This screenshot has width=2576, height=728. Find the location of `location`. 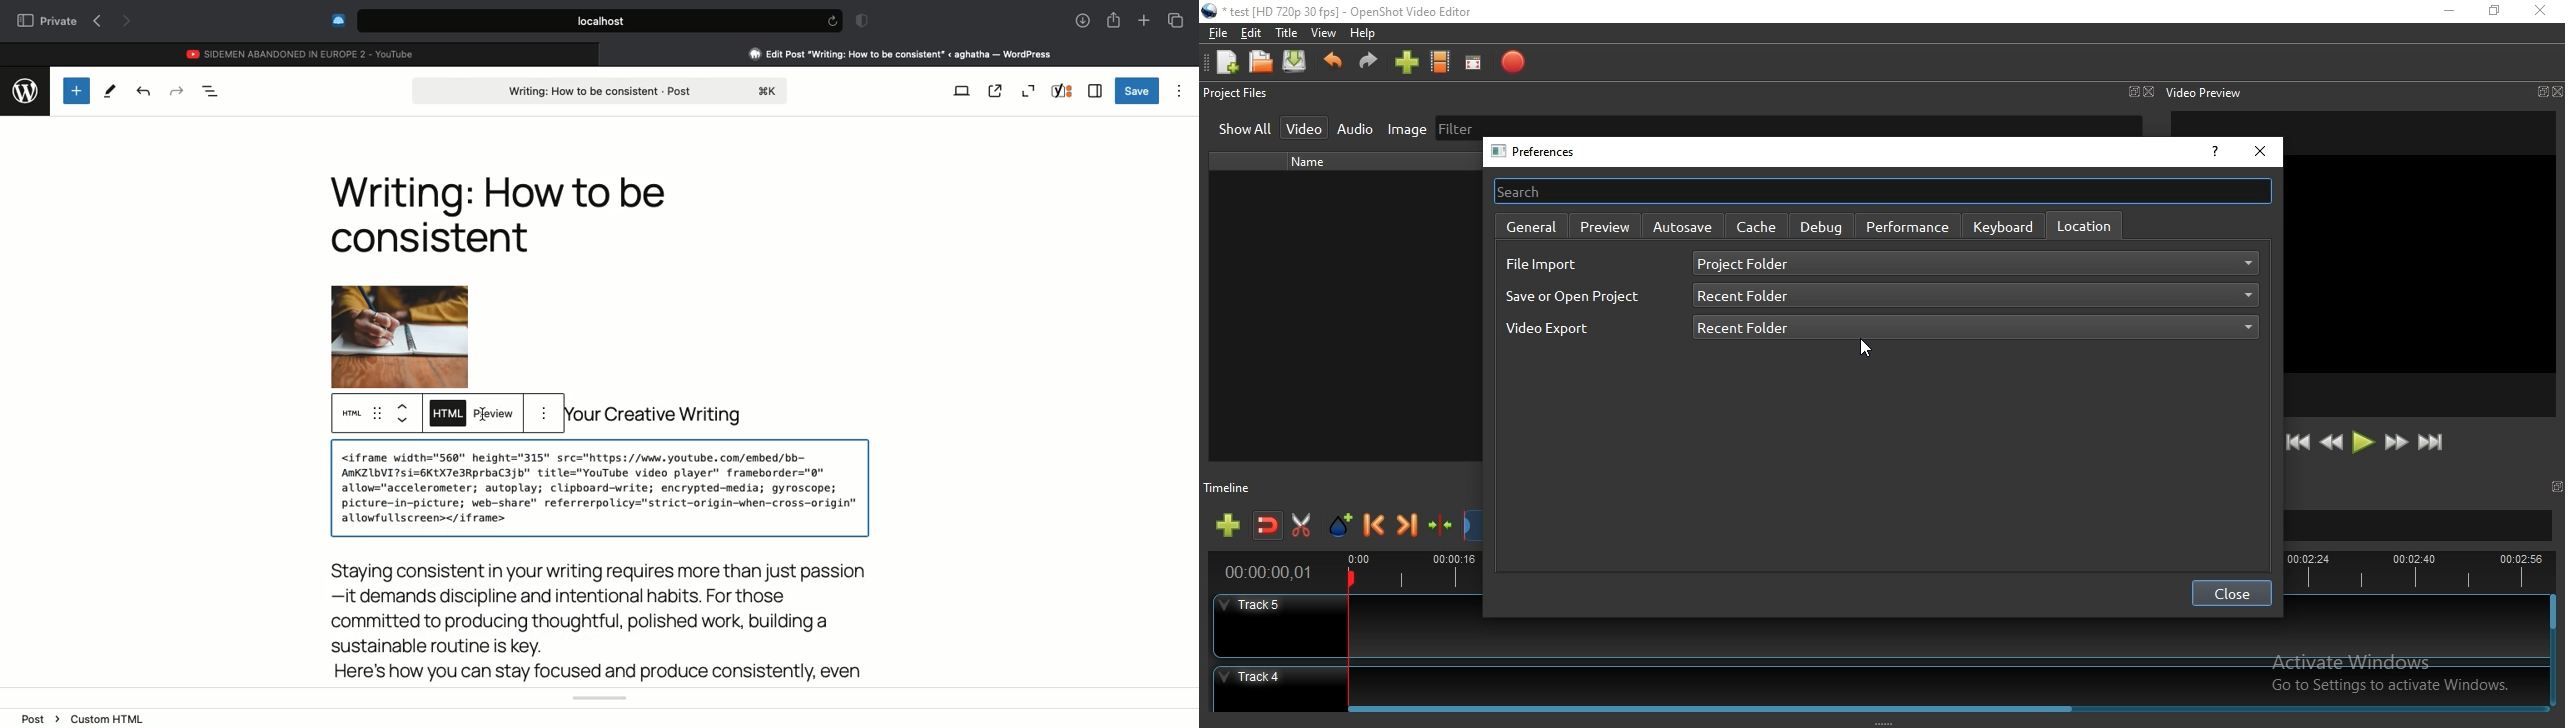

location is located at coordinates (2083, 225).